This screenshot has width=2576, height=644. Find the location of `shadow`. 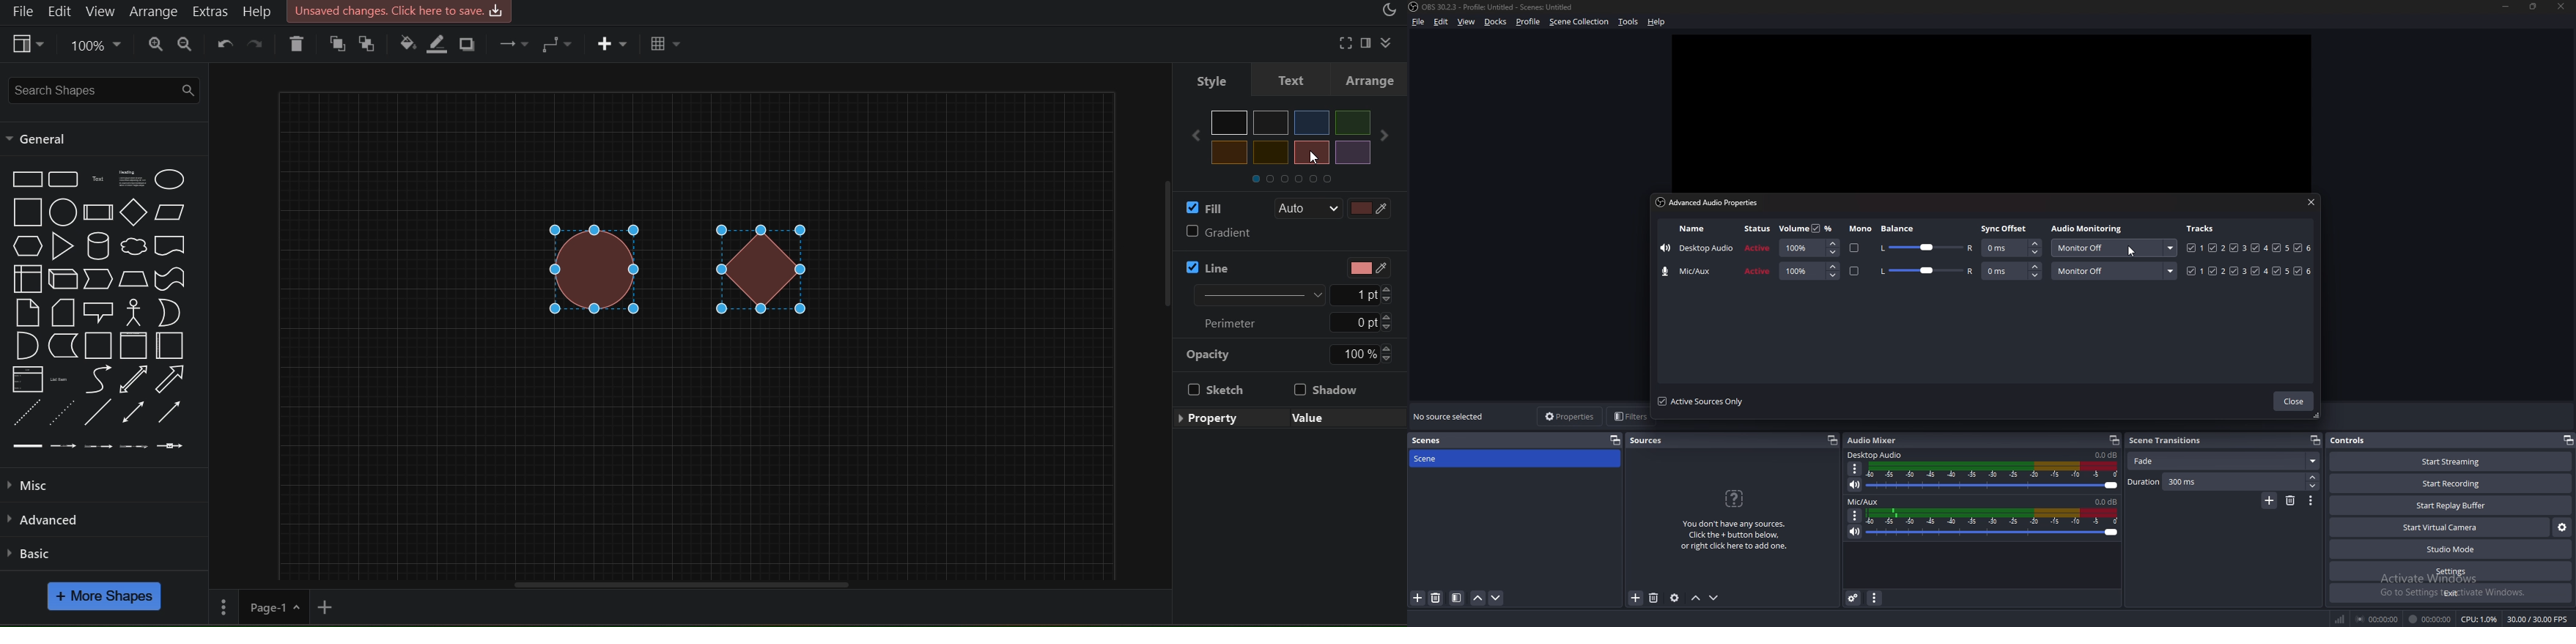

shadow is located at coordinates (467, 44).